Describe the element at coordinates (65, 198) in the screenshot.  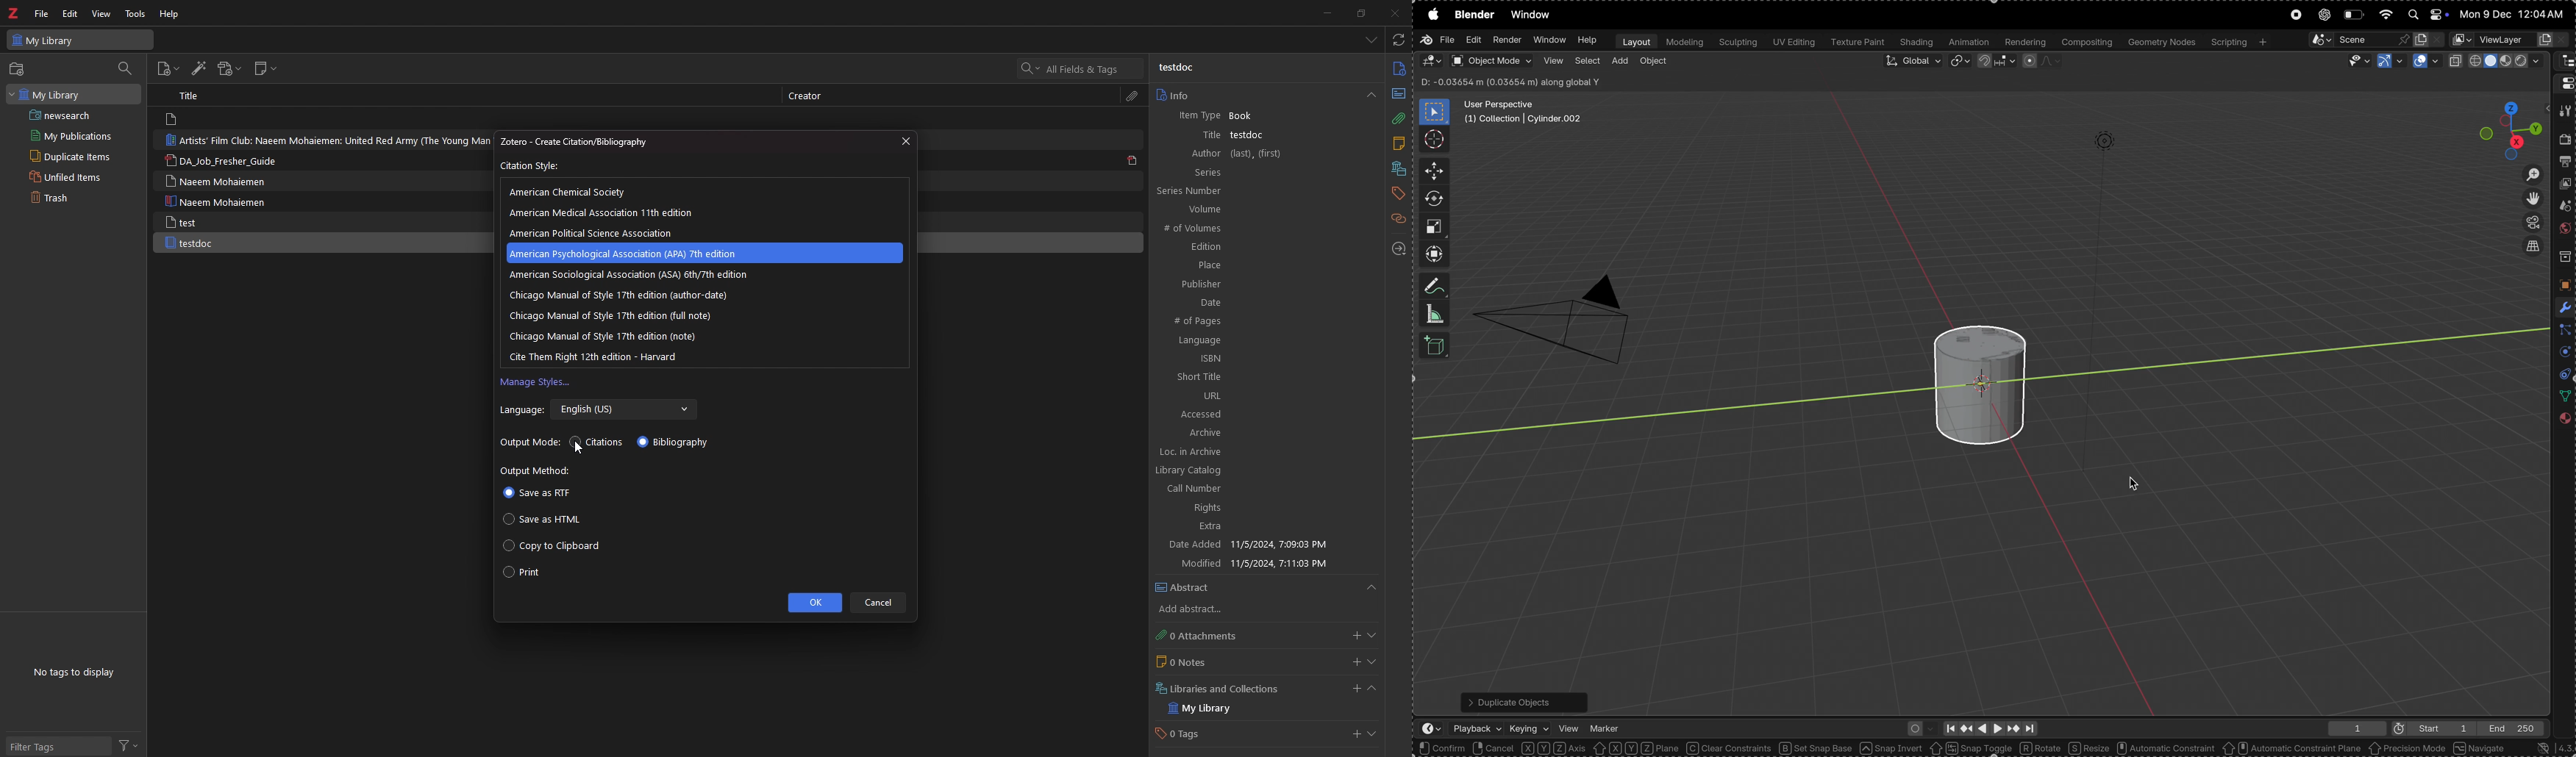
I see `trash` at that location.